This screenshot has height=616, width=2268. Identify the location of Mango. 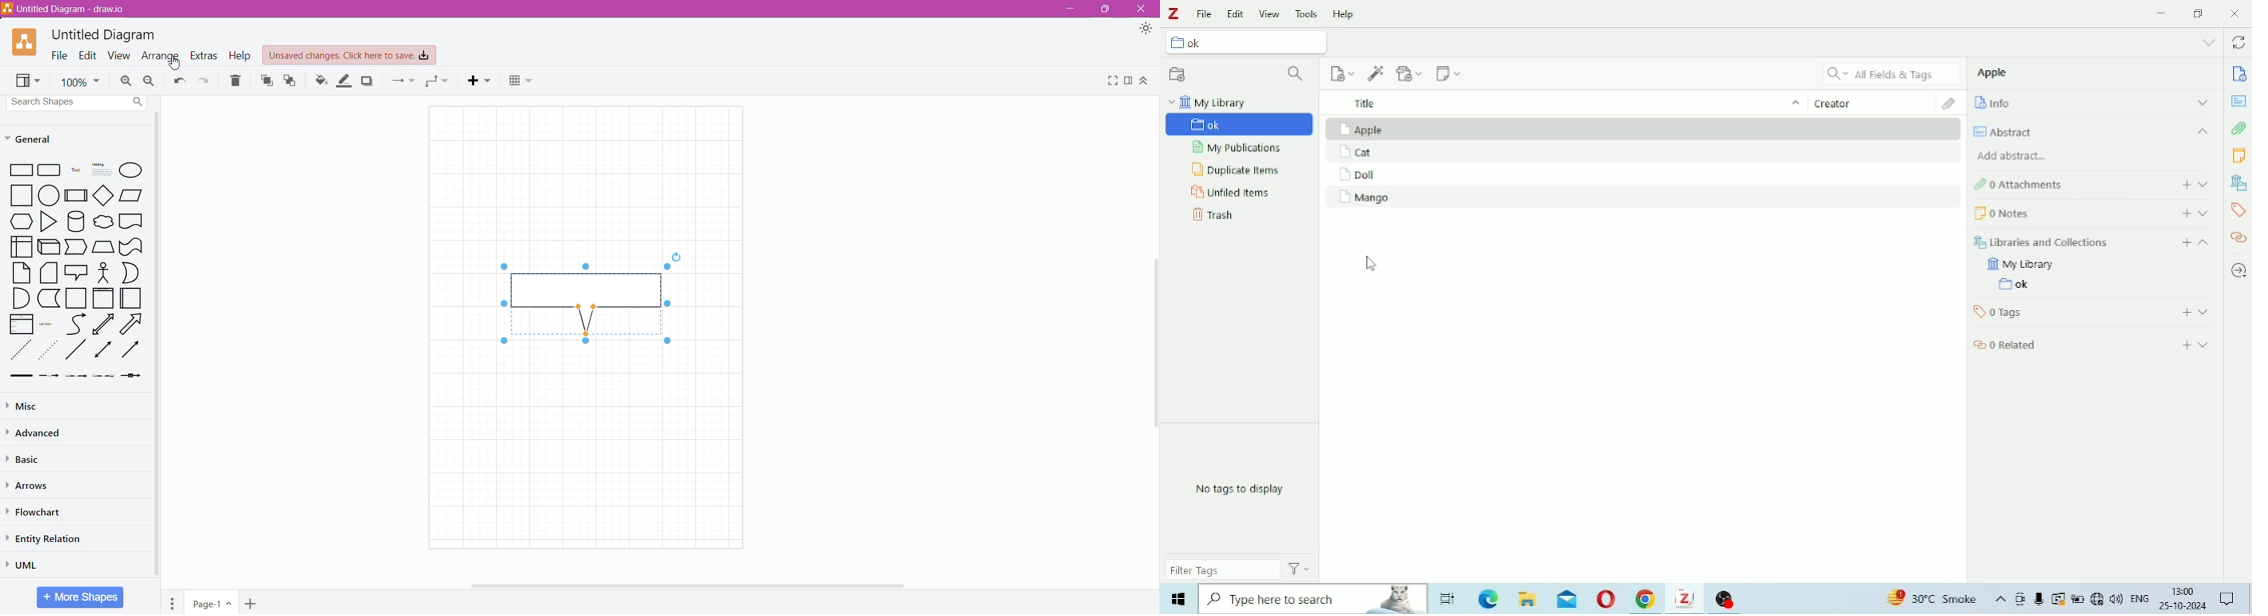
(1363, 198).